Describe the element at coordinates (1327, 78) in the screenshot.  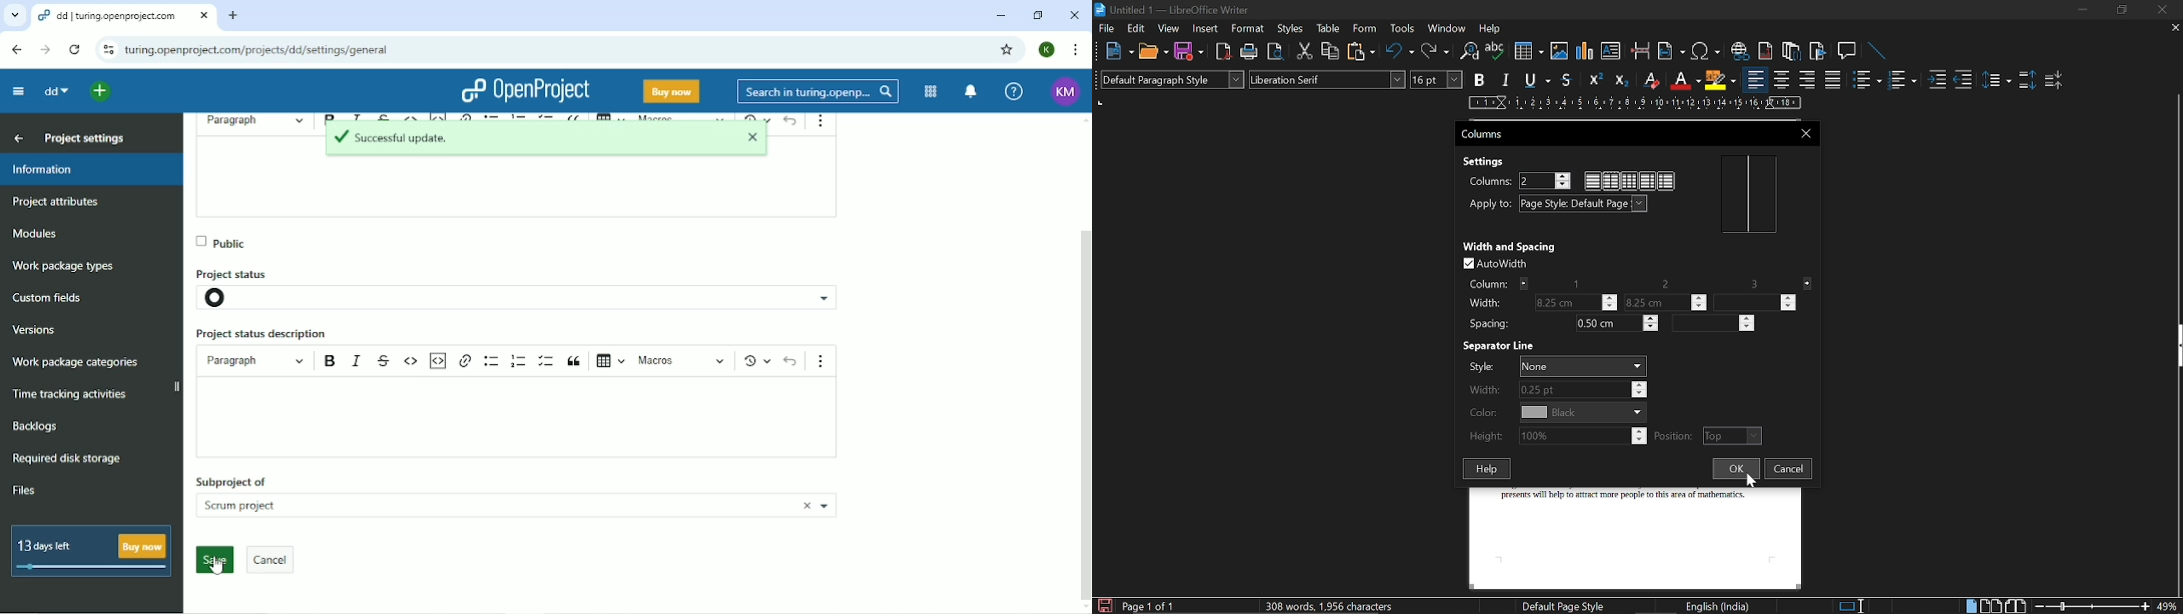
I see `Text style` at that location.